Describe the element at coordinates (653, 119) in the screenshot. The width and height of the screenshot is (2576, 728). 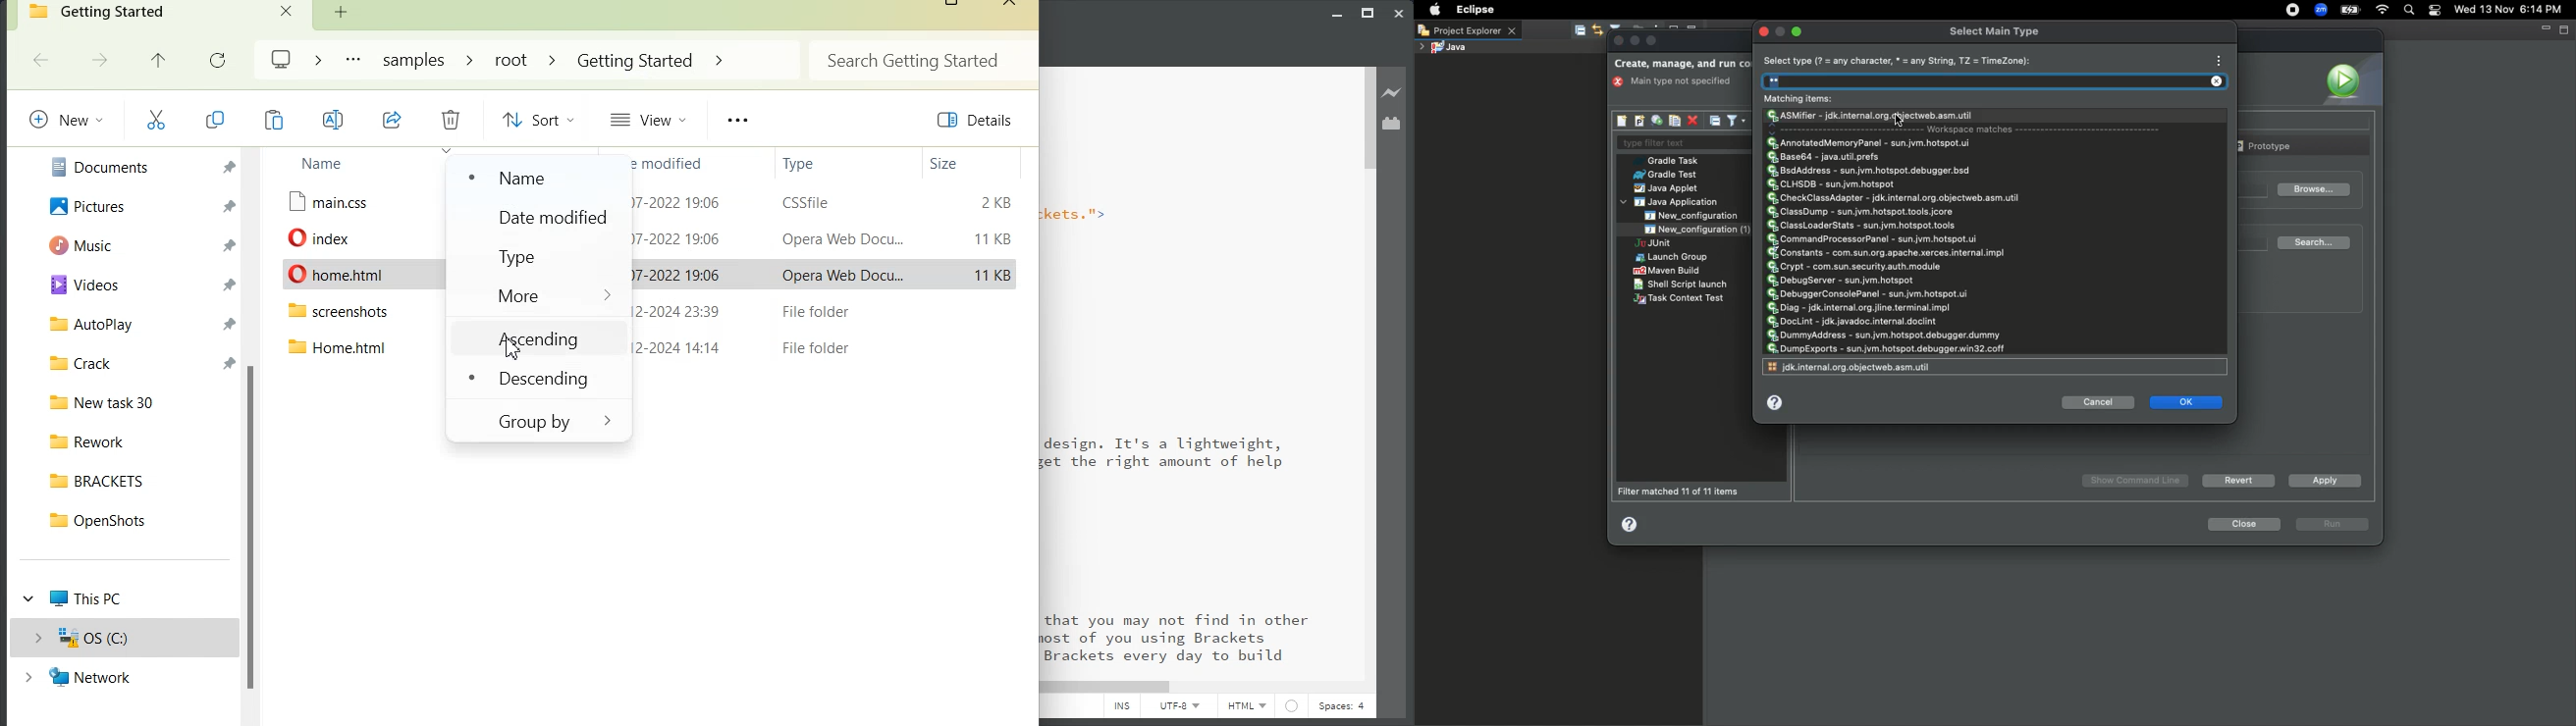
I see `View` at that location.